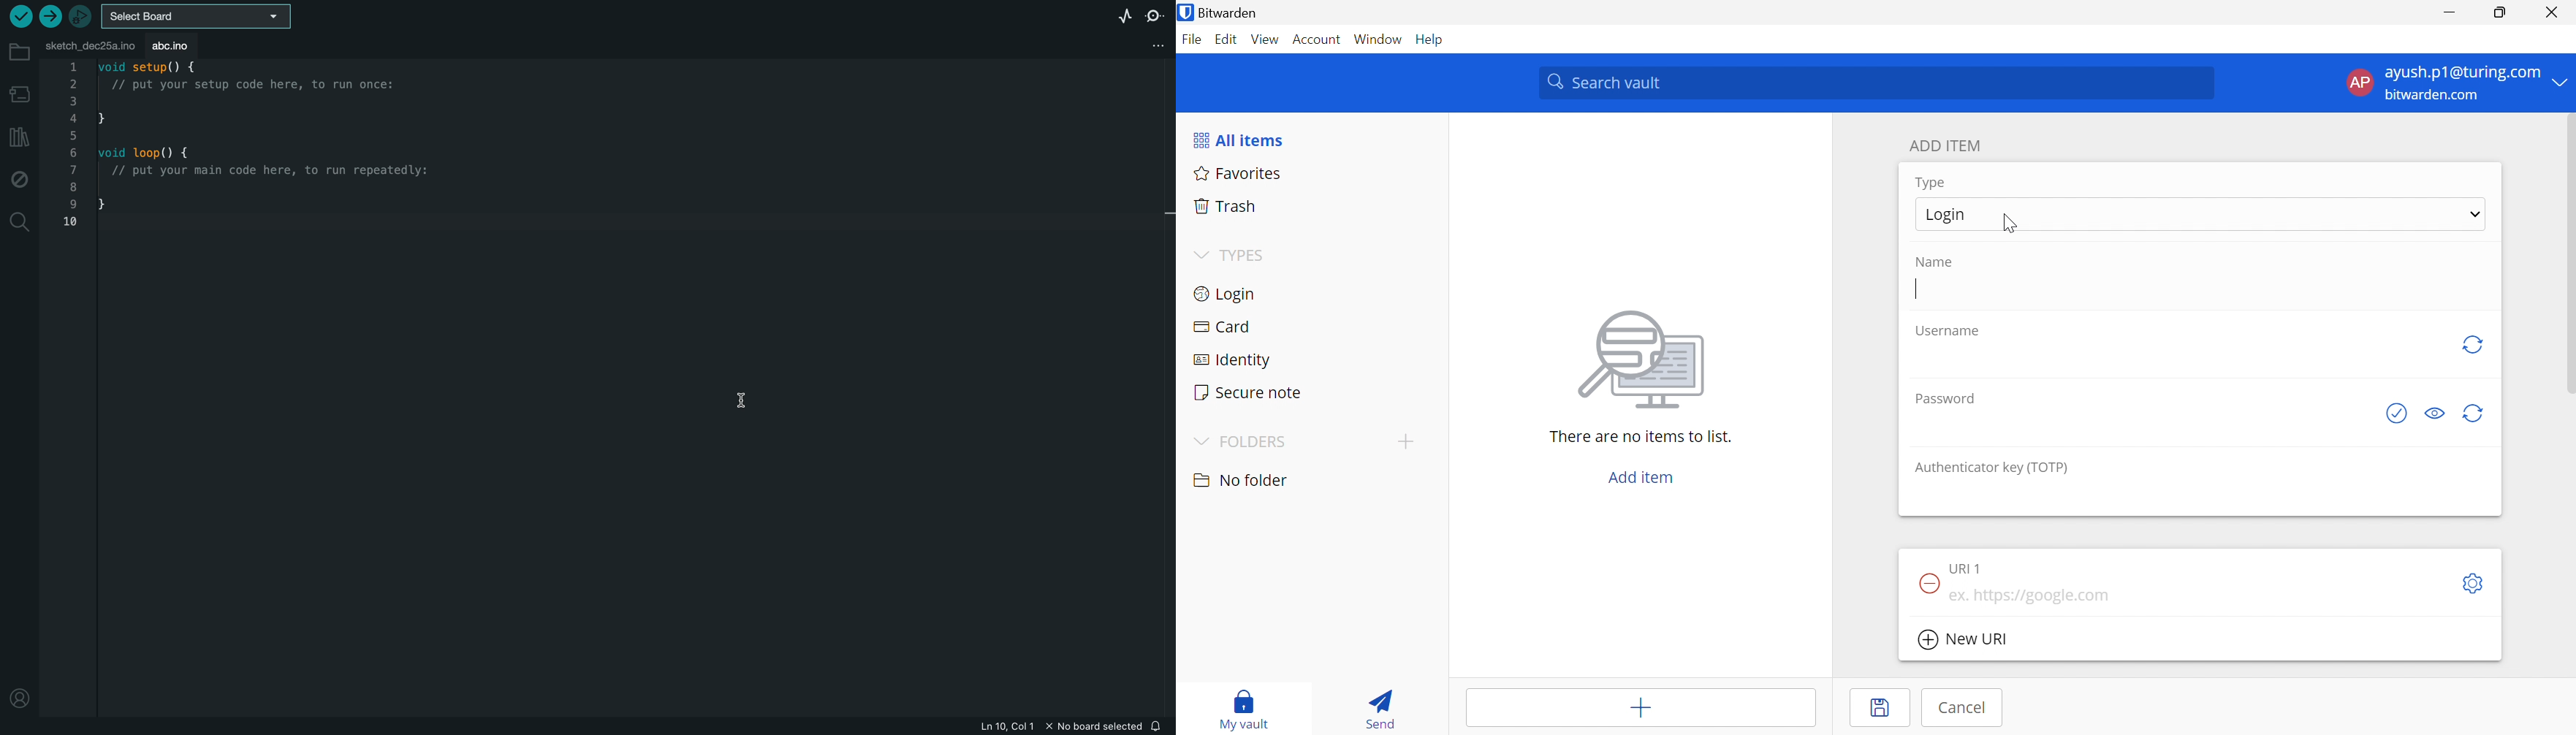 This screenshot has width=2576, height=756. I want to click on Drop Down, so click(2475, 216).